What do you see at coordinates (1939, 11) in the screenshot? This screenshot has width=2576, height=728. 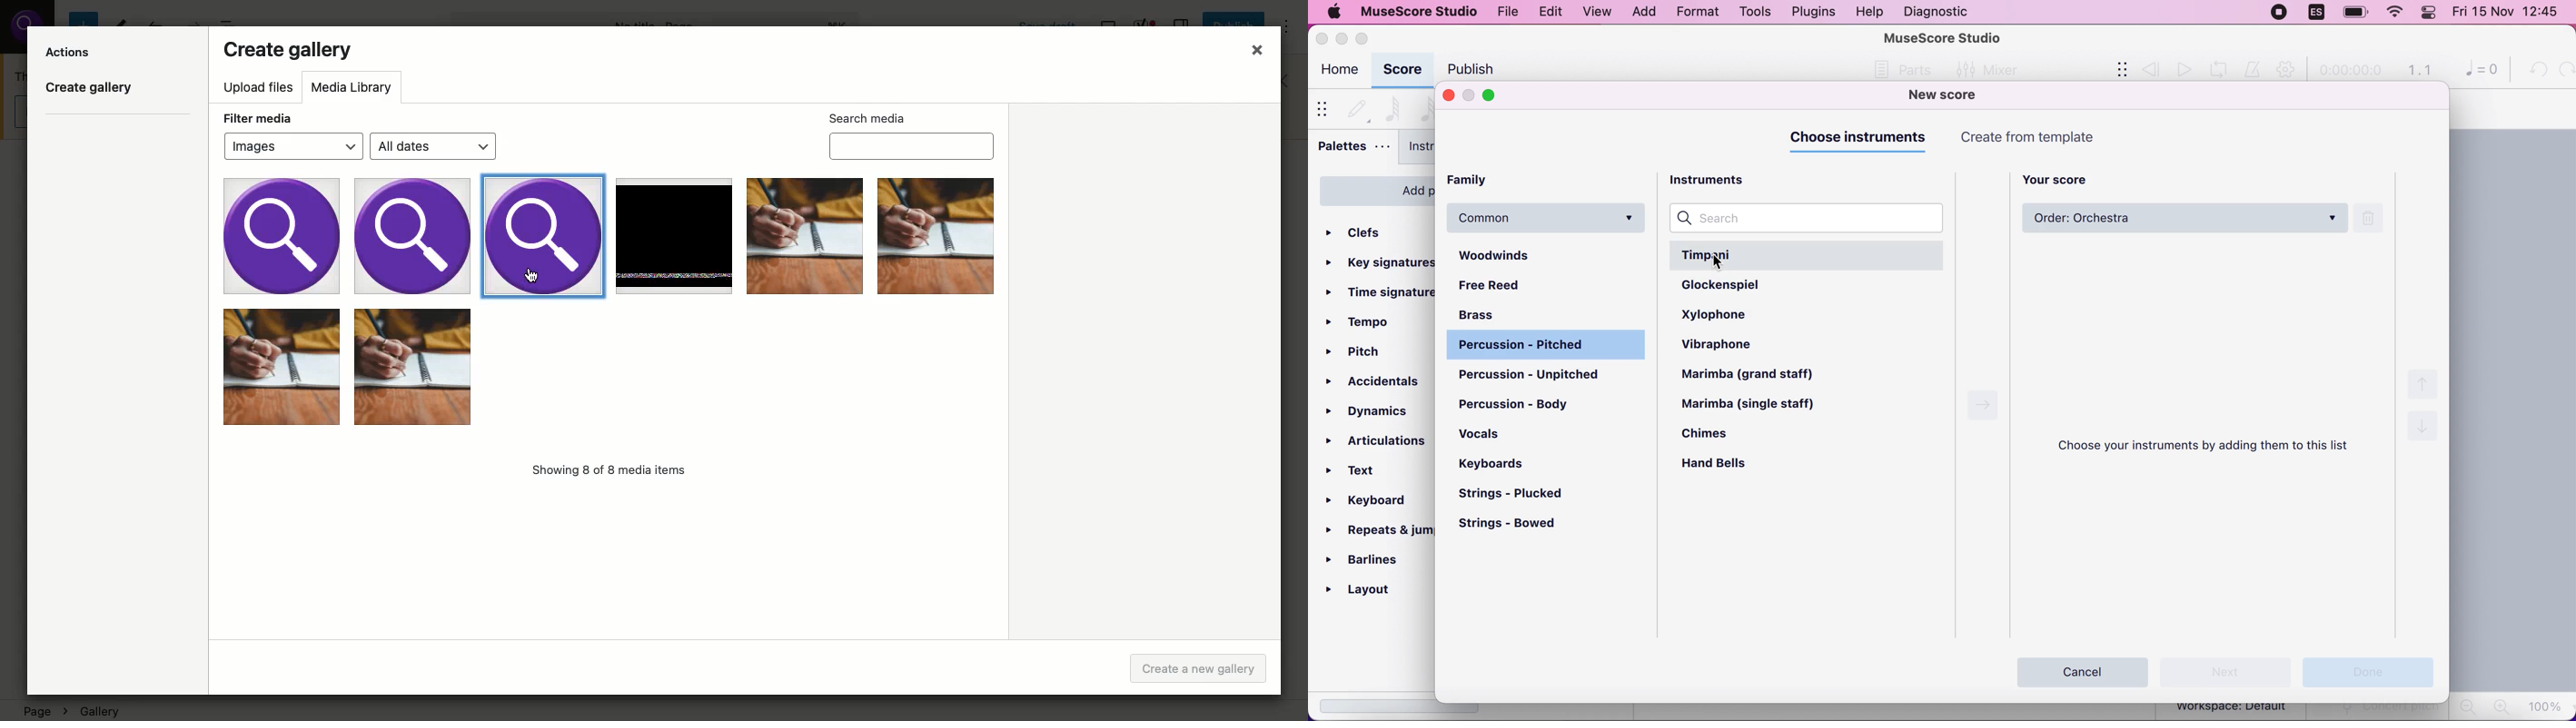 I see `diagnostic` at bounding box center [1939, 11].